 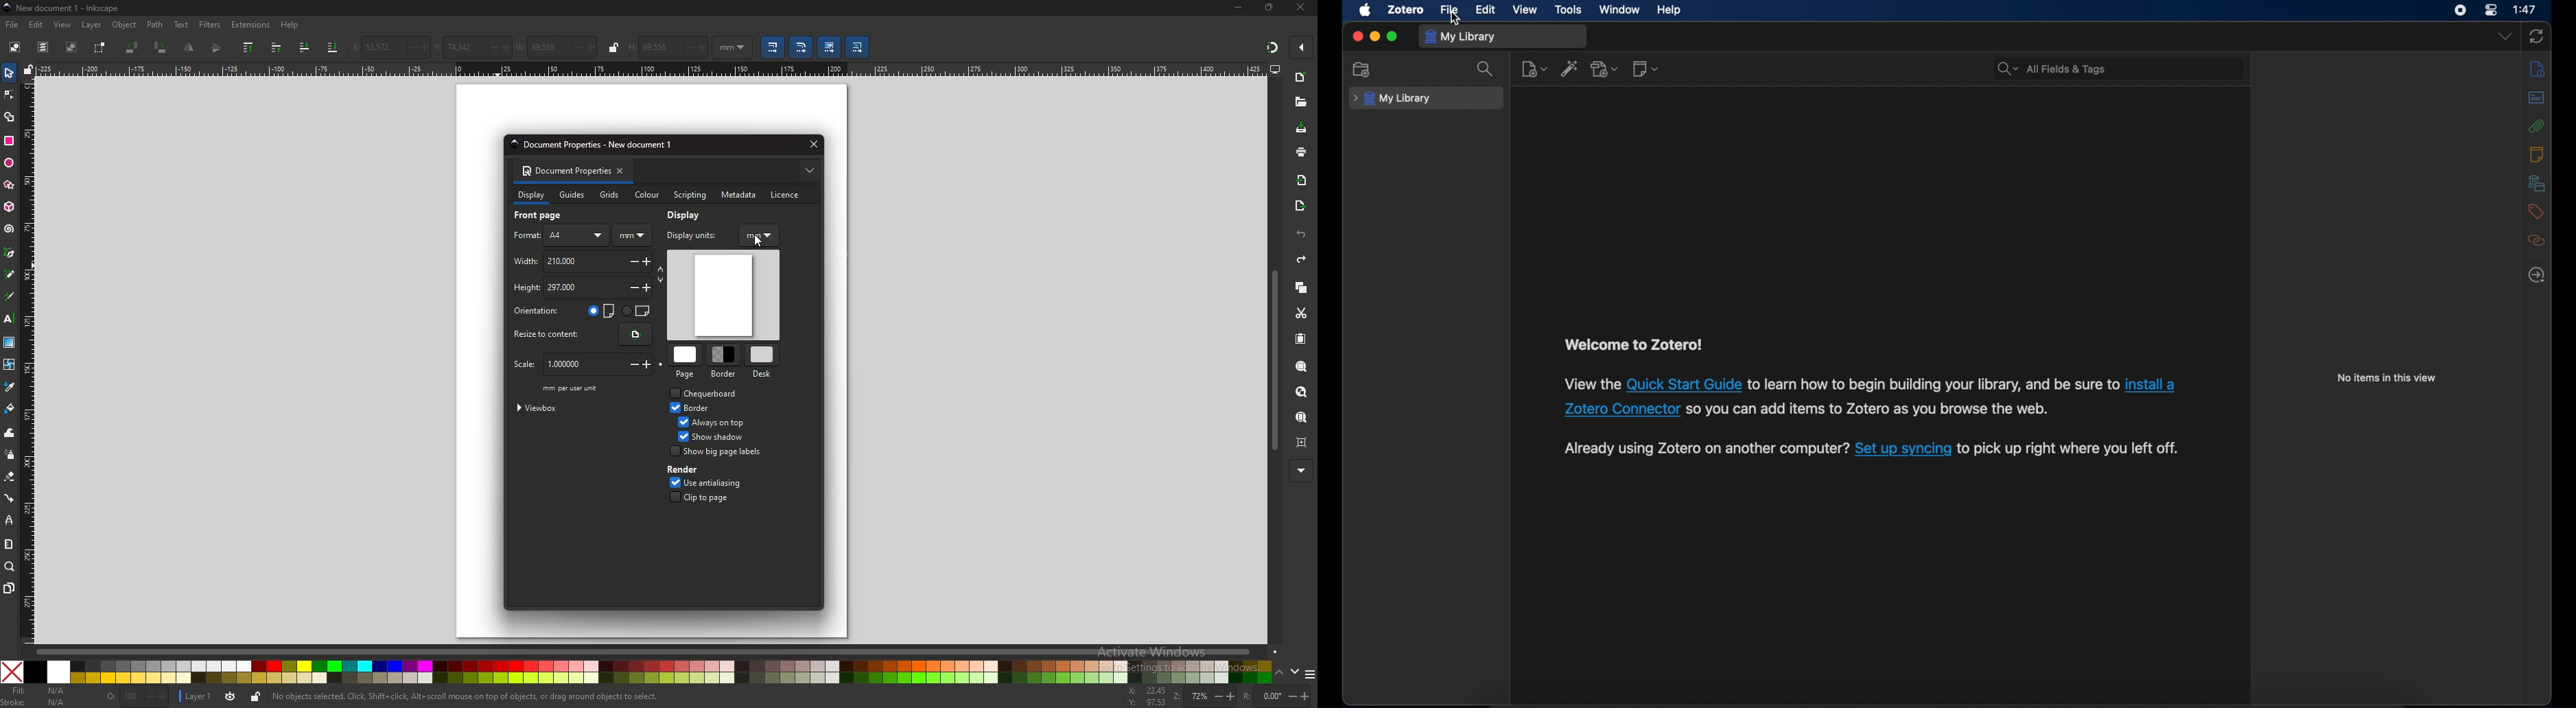 I want to click on welcome to zotero, so click(x=1633, y=344).